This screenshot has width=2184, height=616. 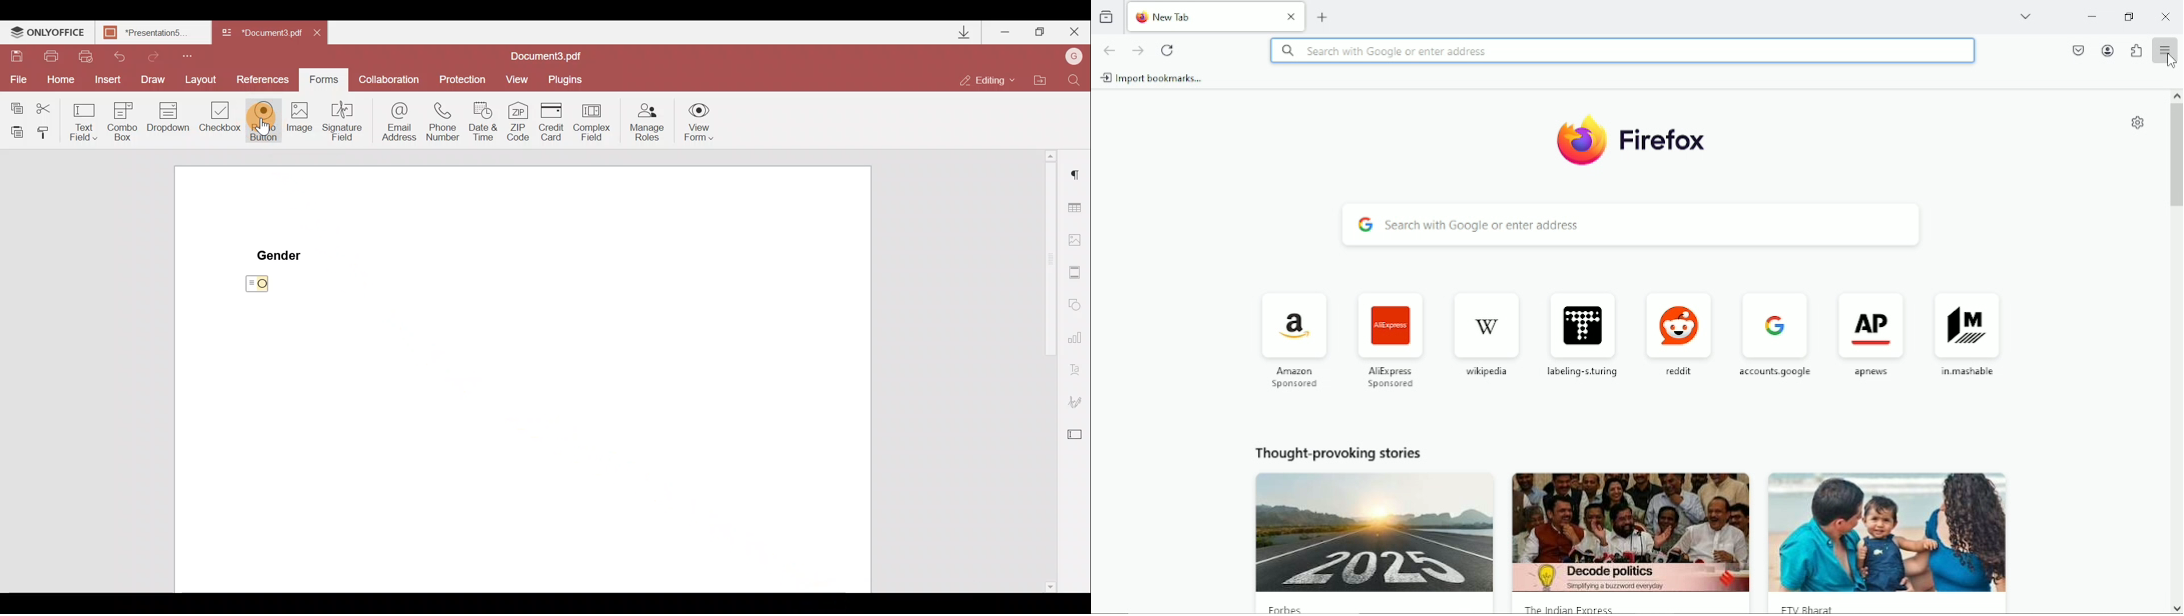 What do you see at coordinates (1170, 49) in the screenshot?
I see `reload current page` at bounding box center [1170, 49].